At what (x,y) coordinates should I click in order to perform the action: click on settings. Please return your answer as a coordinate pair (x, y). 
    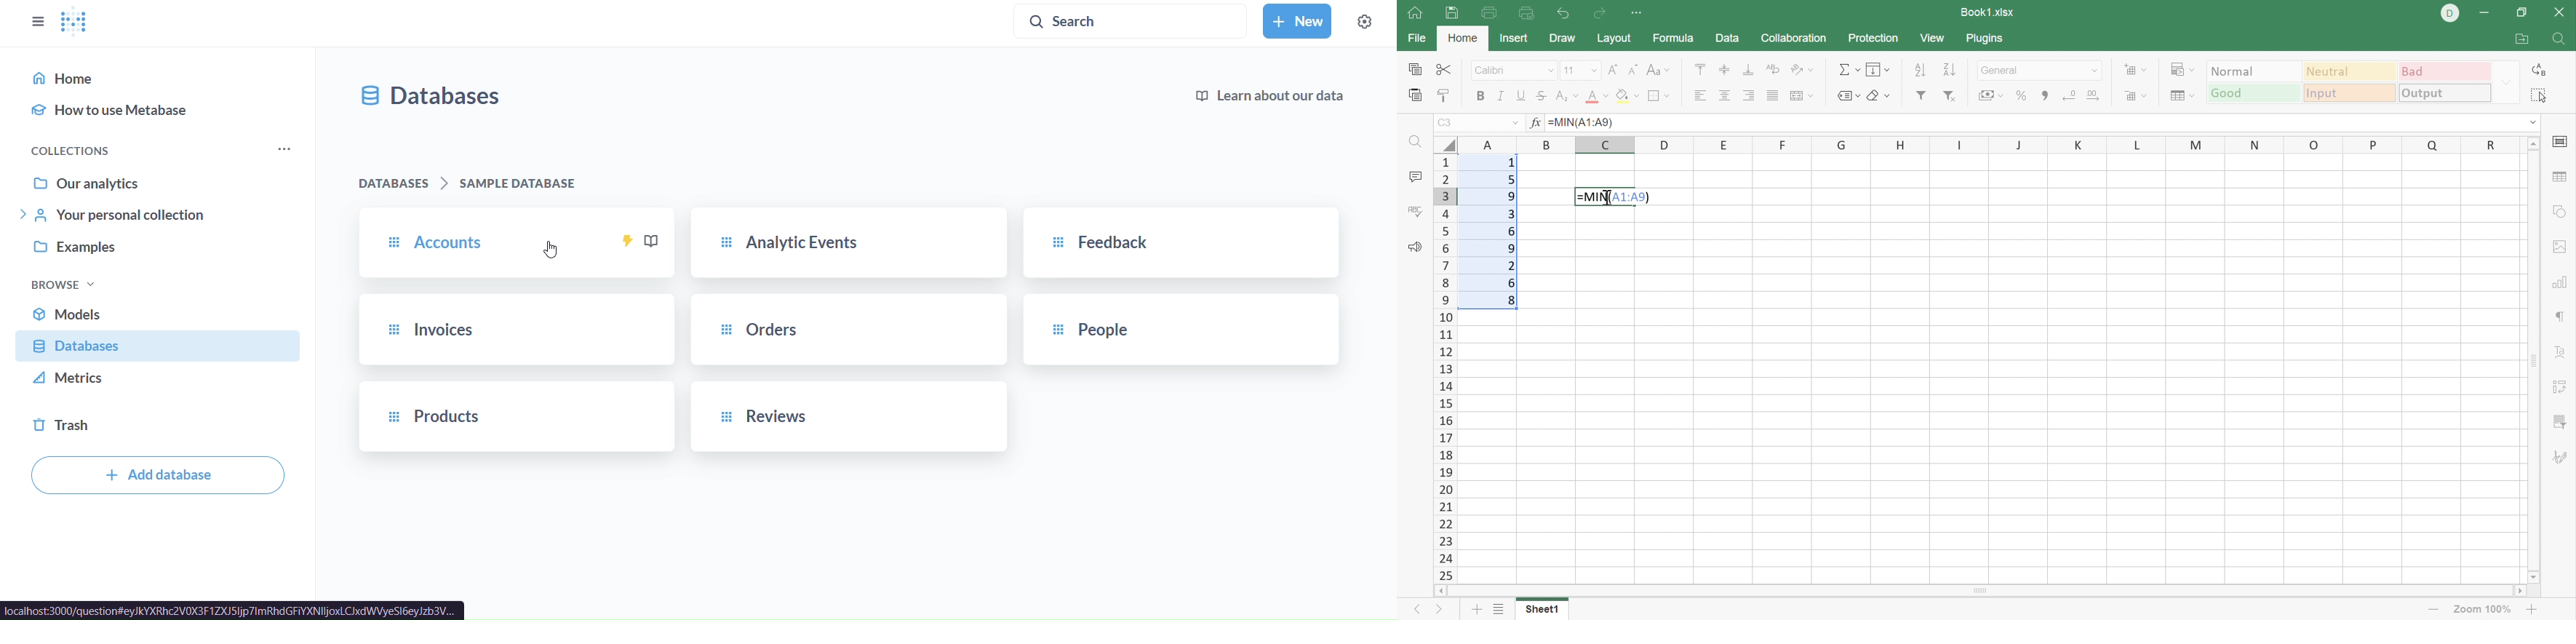
    Looking at the image, I should click on (1365, 21).